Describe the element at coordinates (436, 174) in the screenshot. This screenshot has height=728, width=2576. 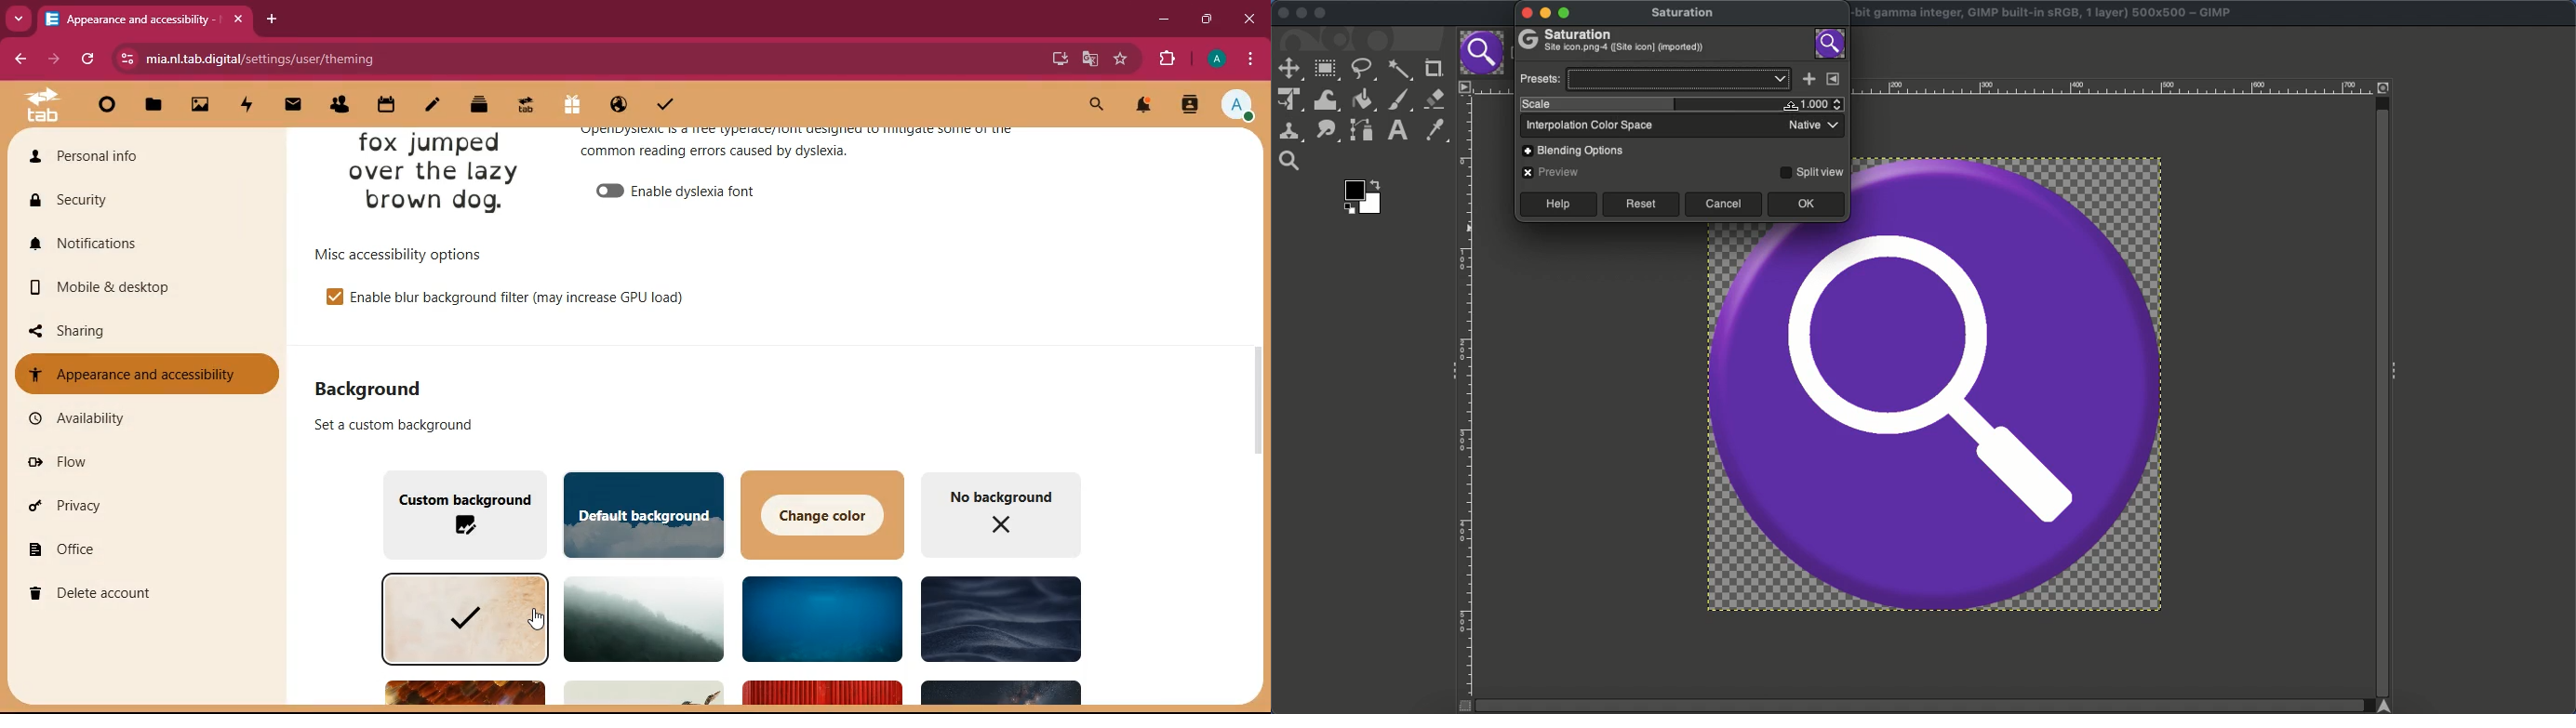
I see `image` at that location.